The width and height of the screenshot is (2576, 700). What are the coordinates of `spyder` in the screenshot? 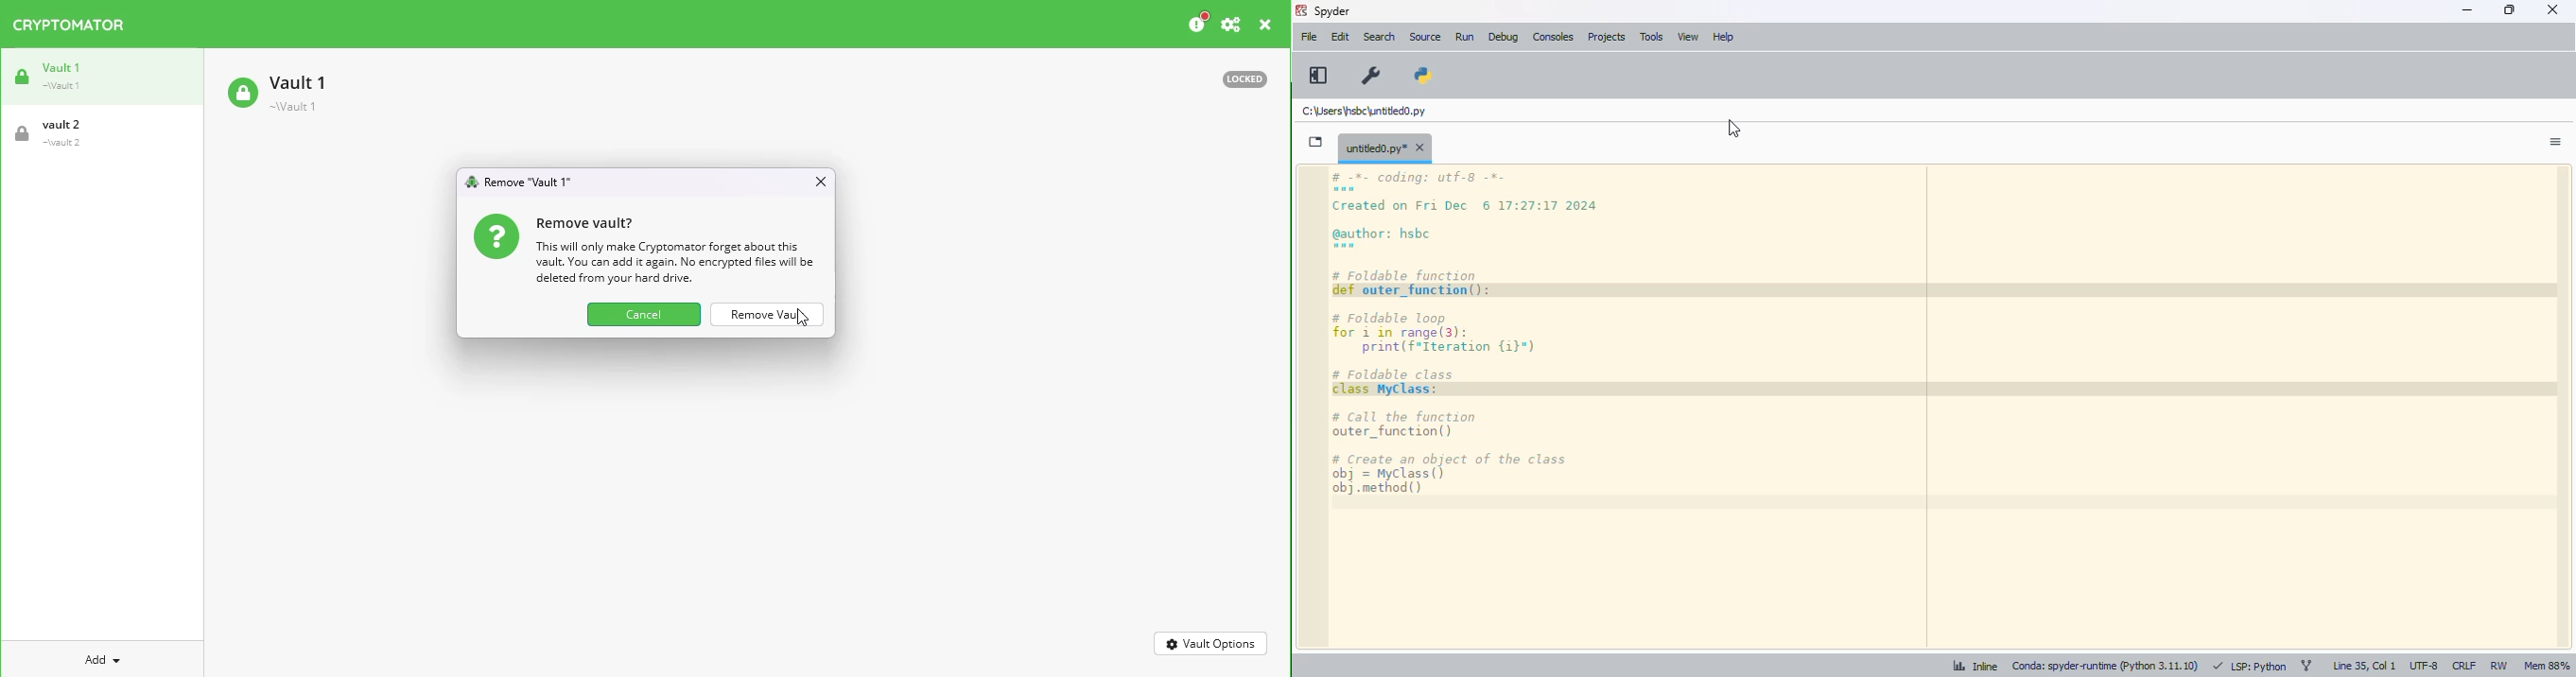 It's located at (1332, 11).